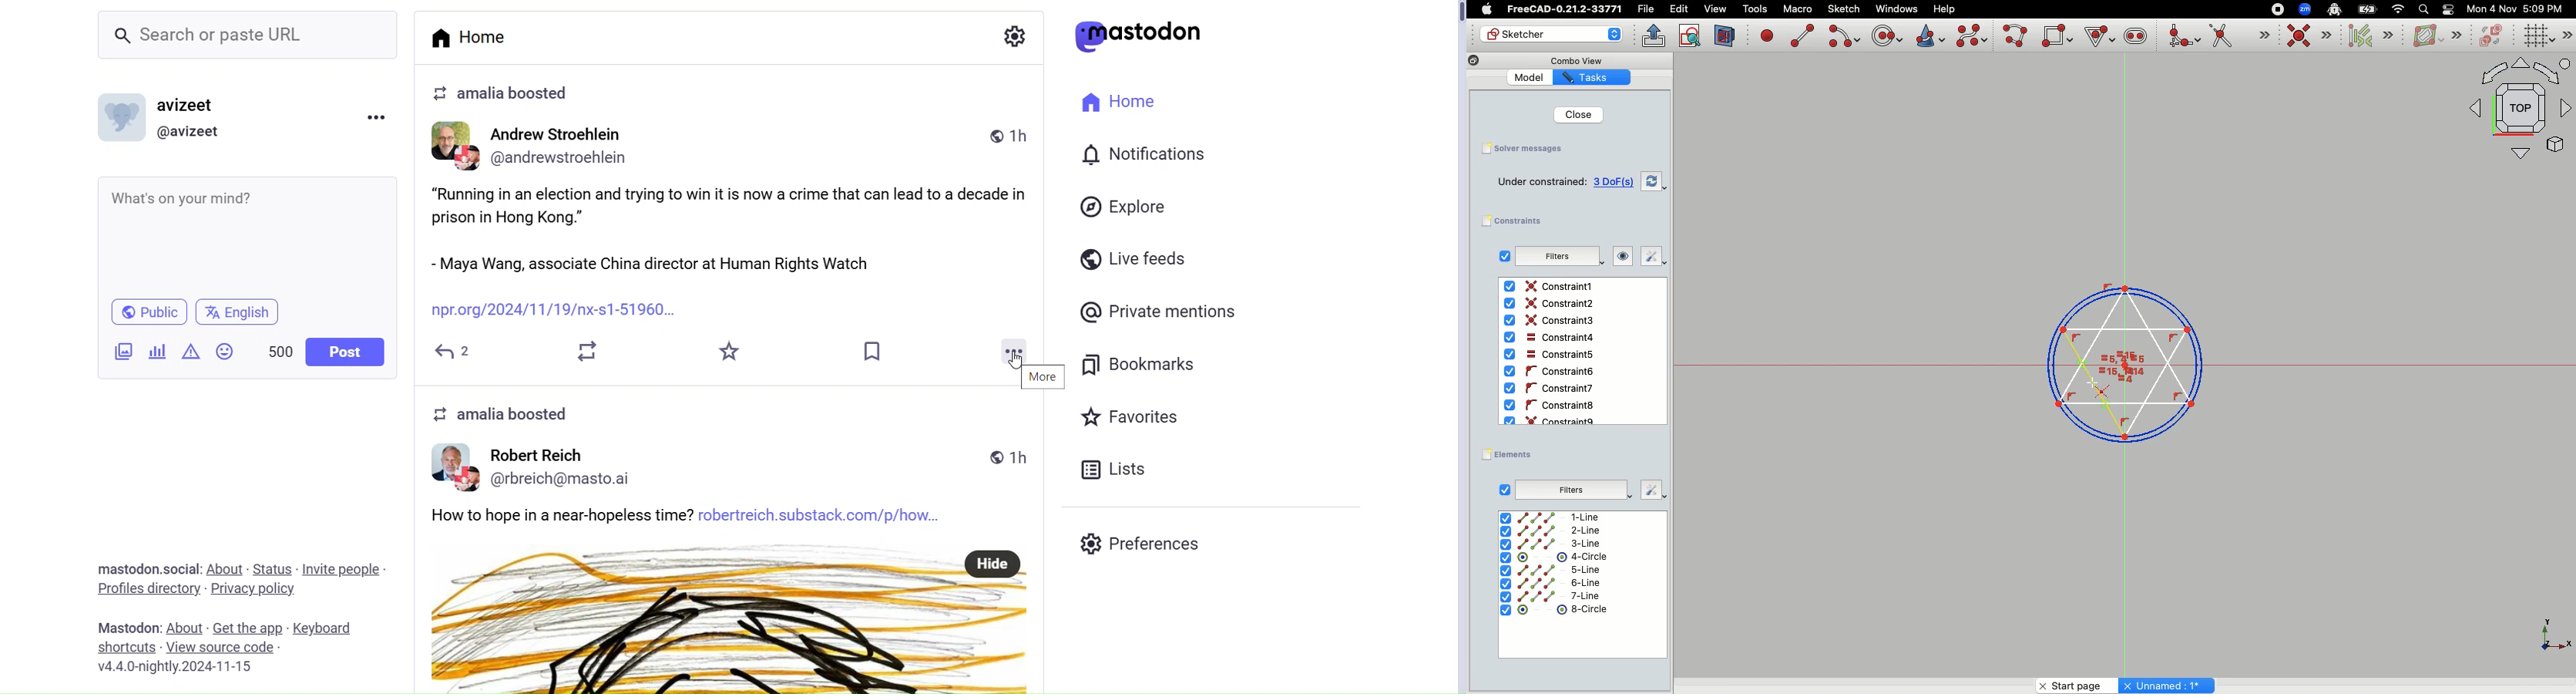  What do you see at coordinates (1621, 258) in the screenshot?
I see `Look` at bounding box center [1621, 258].